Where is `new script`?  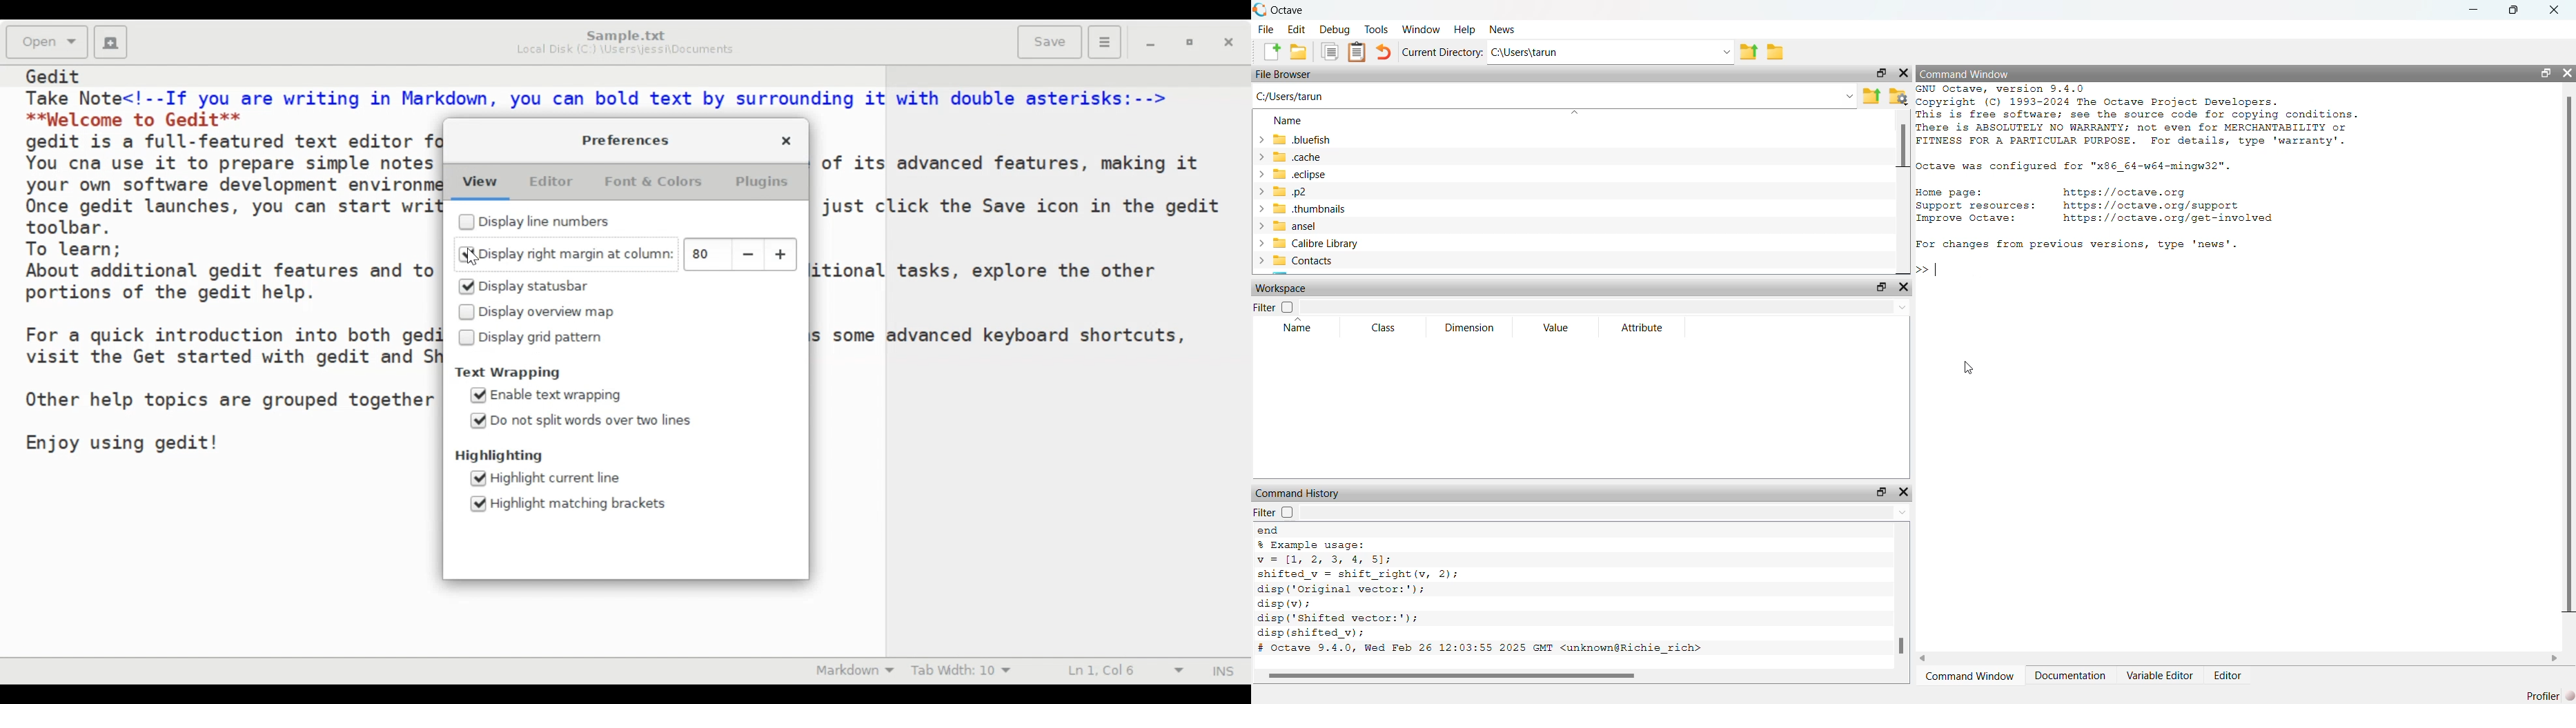
new script is located at coordinates (1267, 53).